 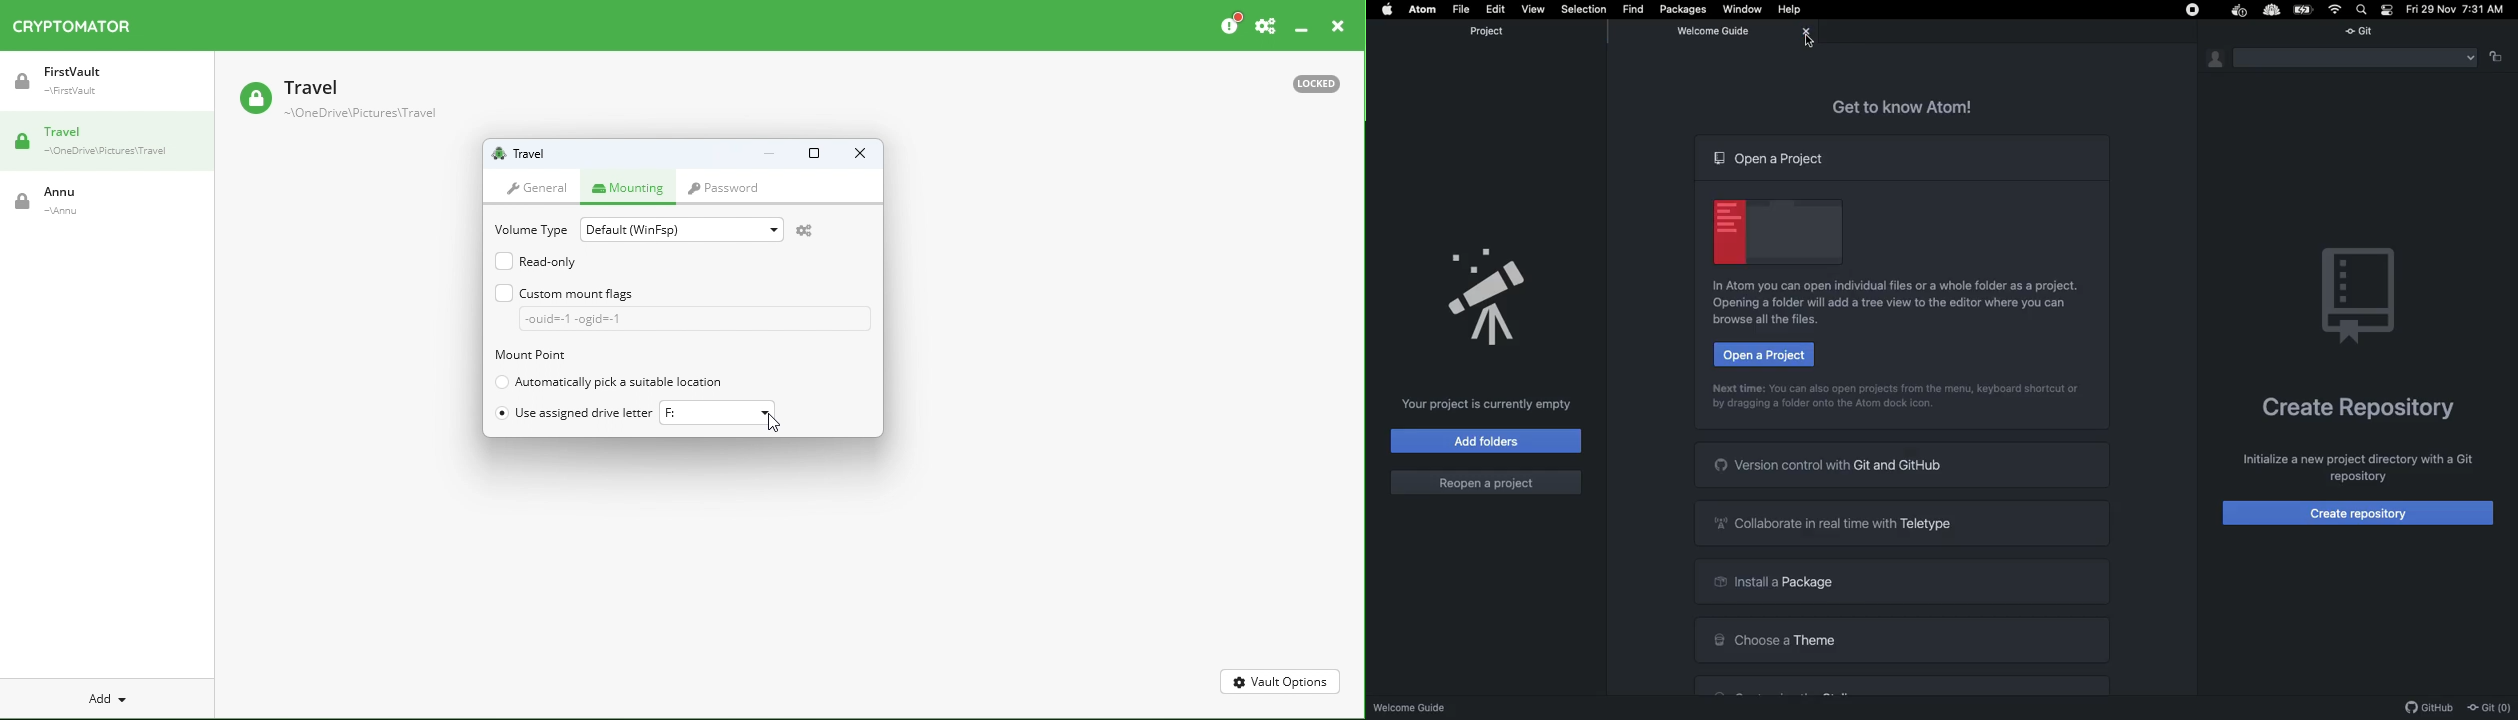 What do you see at coordinates (813, 231) in the screenshot?
I see `Open virtual drive preferences to change default settings` at bounding box center [813, 231].